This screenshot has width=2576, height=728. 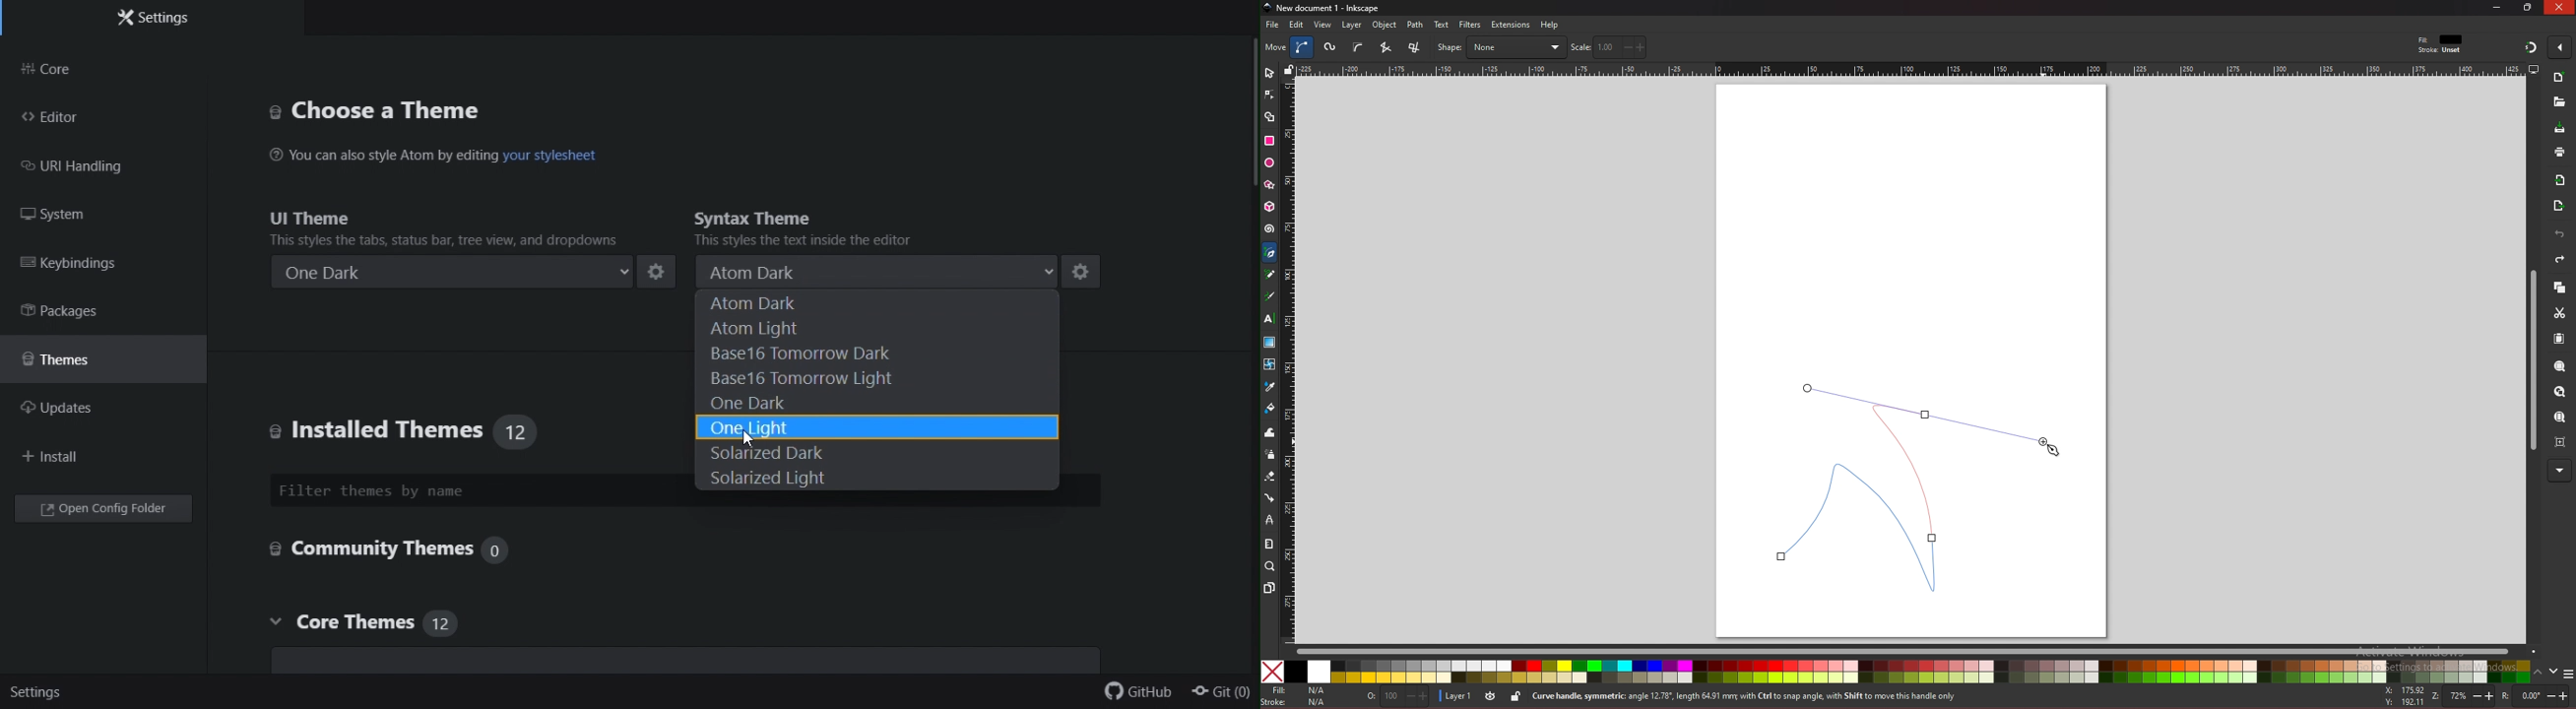 I want to click on Install, so click(x=61, y=461).